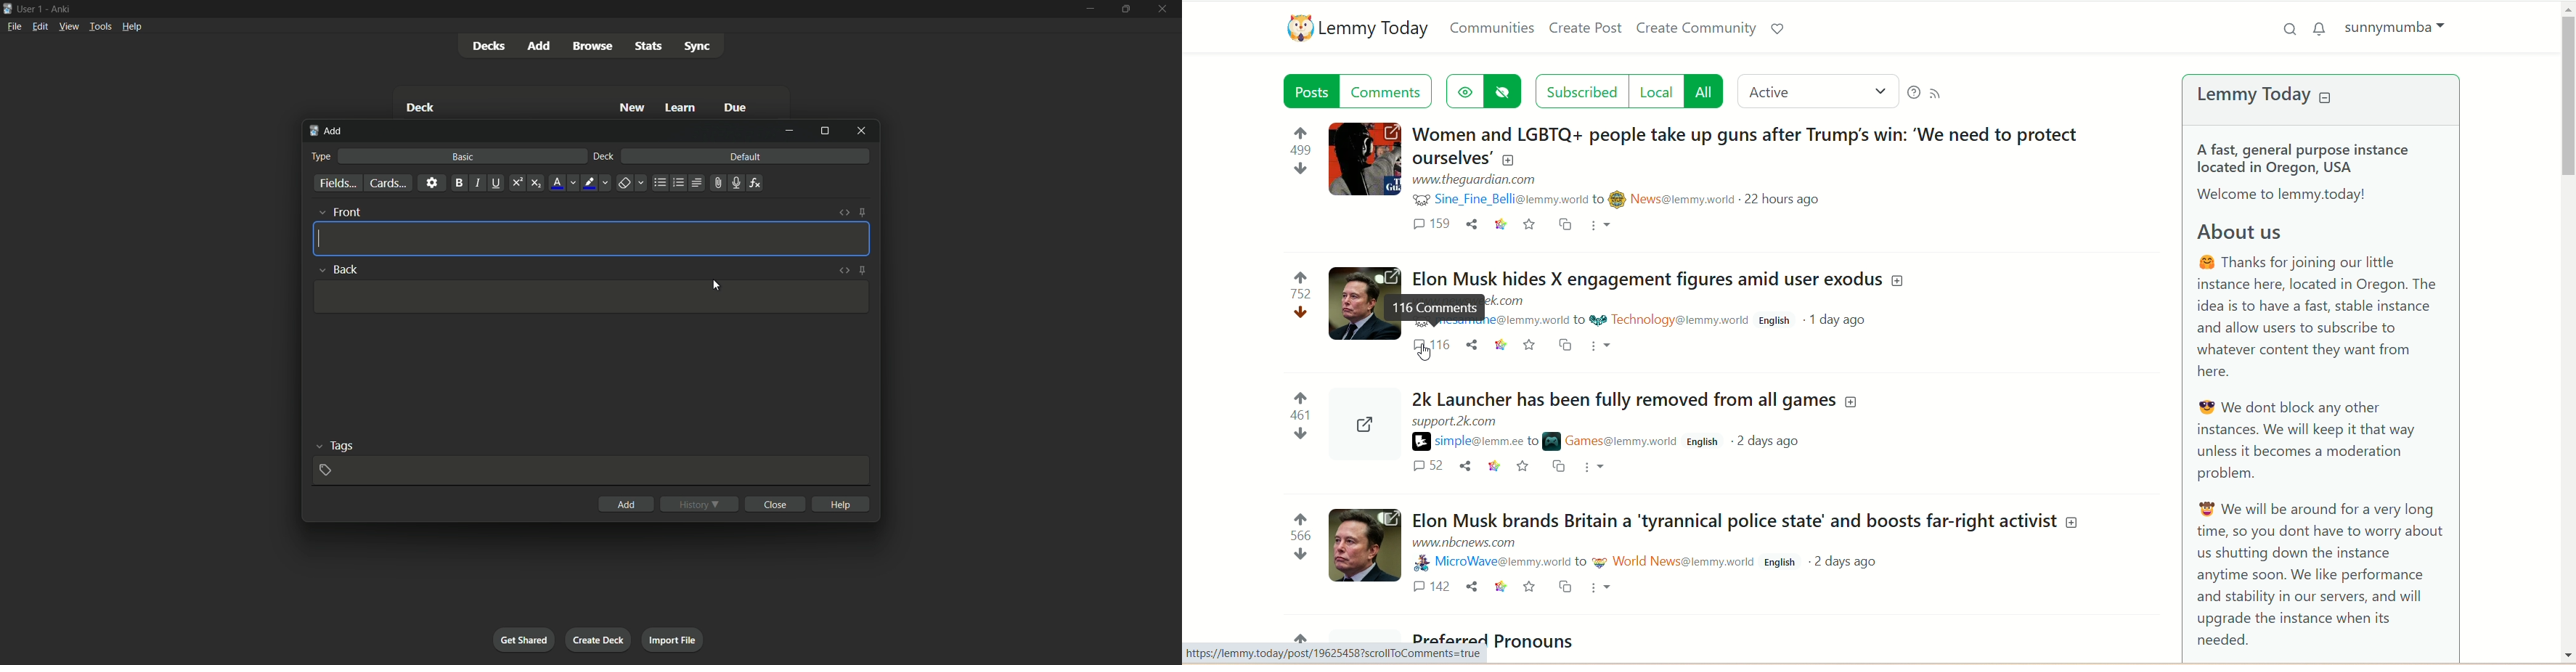 This screenshot has height=672, width=2576. I want to click on browse, so click(592, 46).